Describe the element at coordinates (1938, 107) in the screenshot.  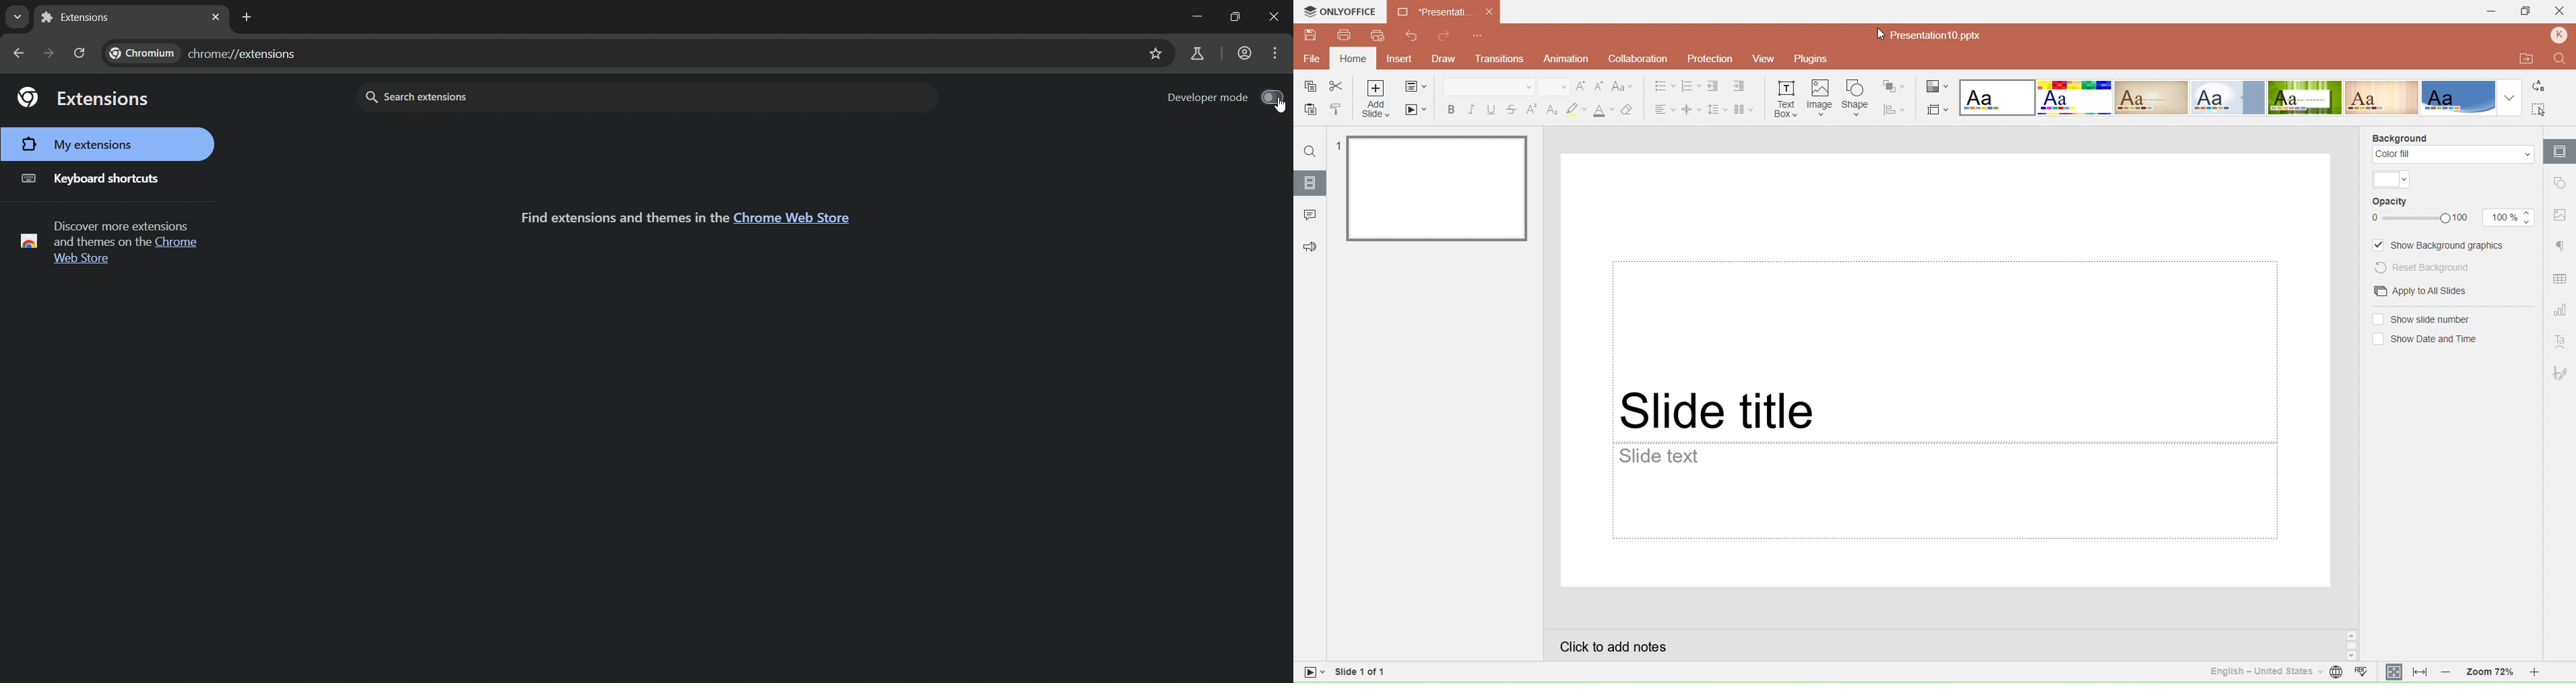
I see `Select slide size` at that location.